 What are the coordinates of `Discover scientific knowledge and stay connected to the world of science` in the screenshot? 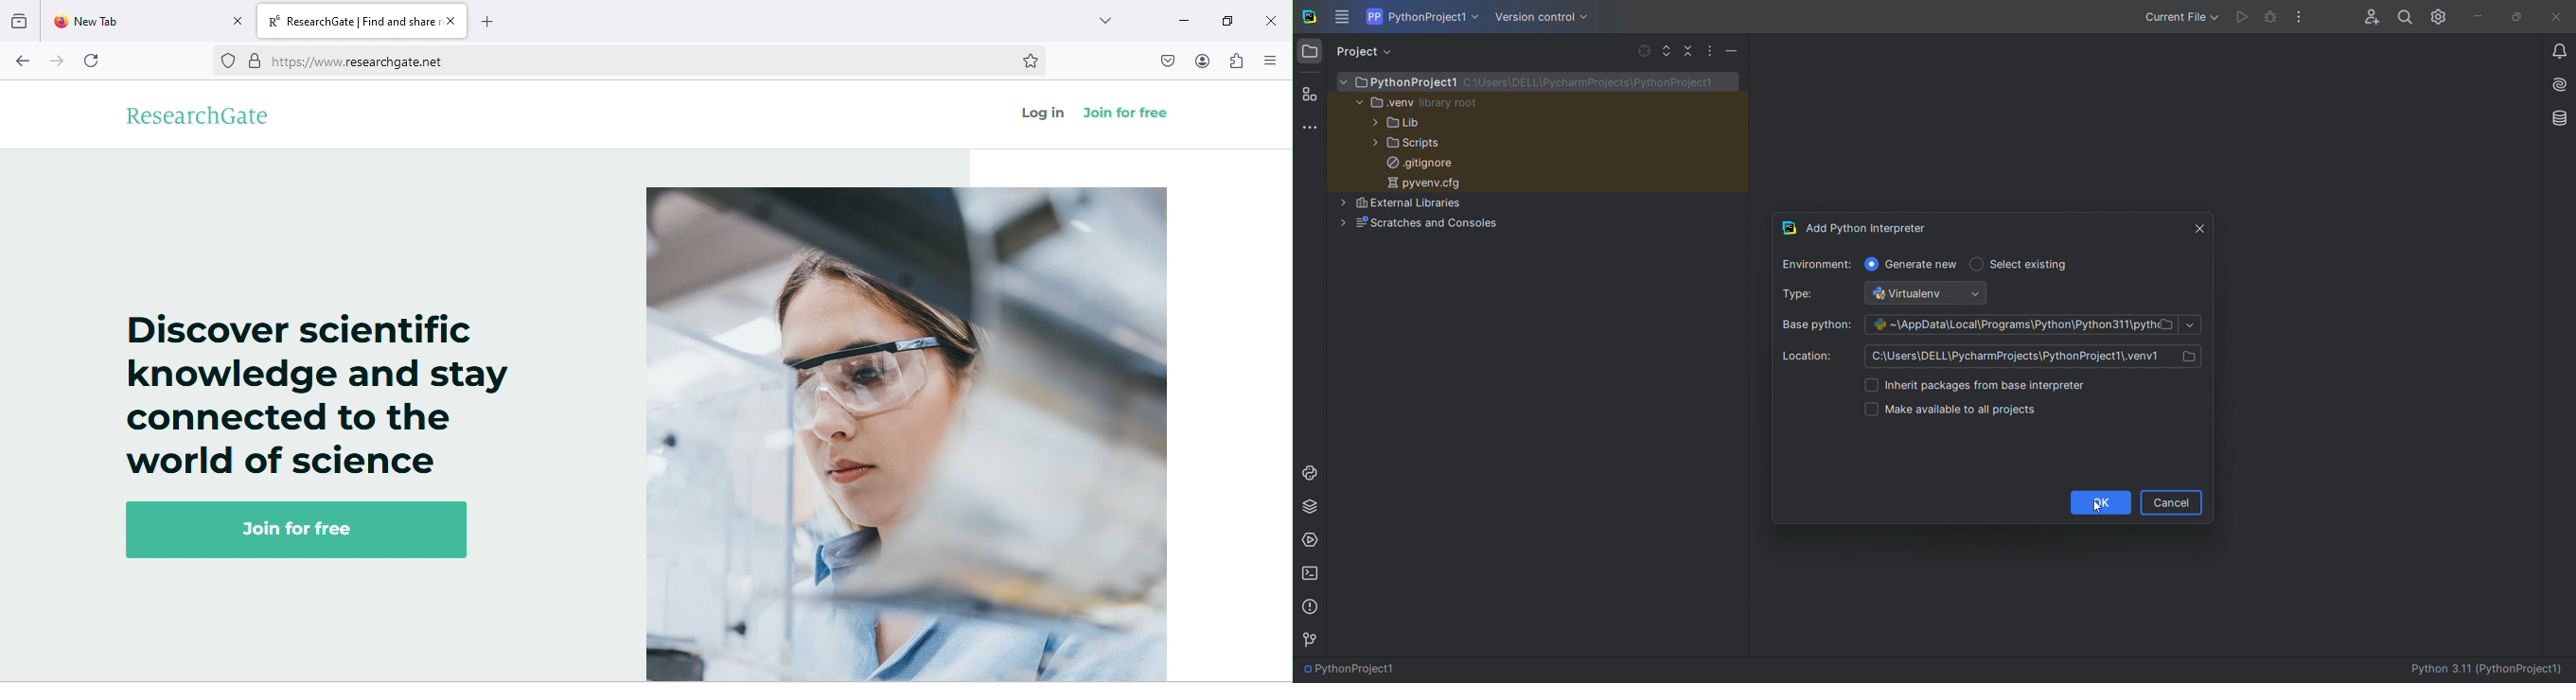 It's located at (312, 391).